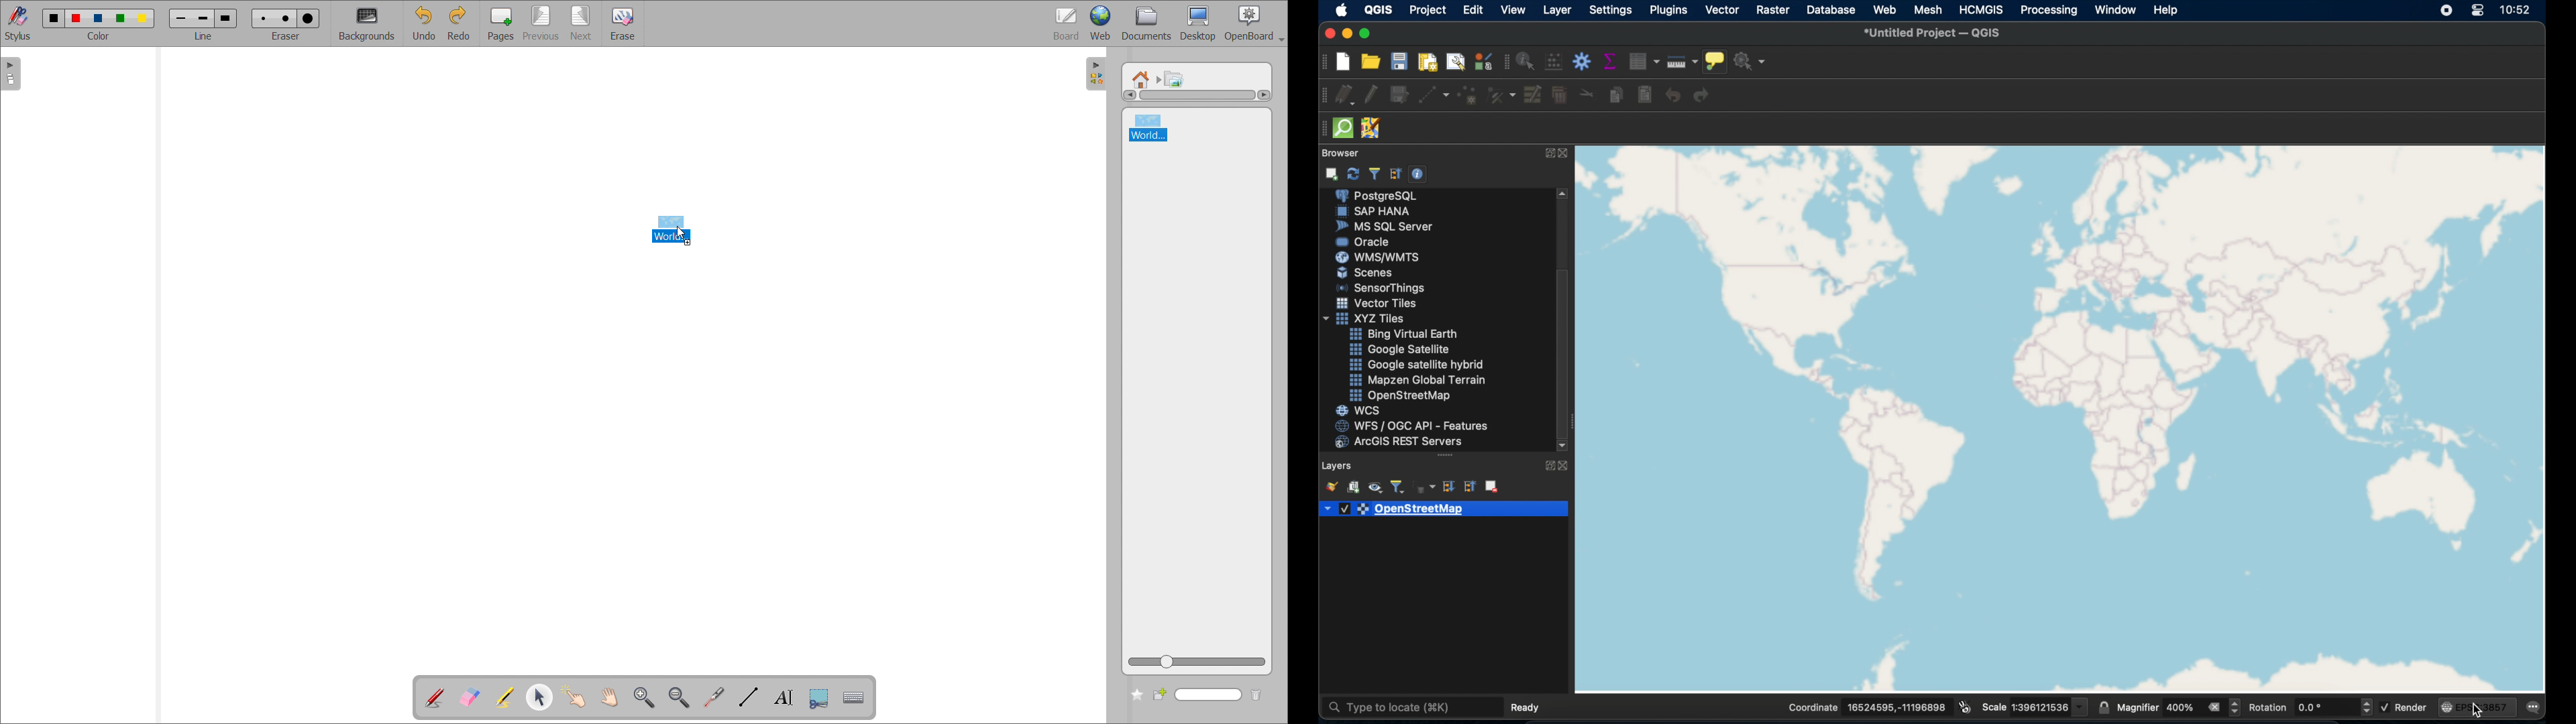 The image size is (2576, 728). What do you see at coordinates (1419, 381) in the screenshot?
I see `mapzen global terrain` at bounding box center [1419, 381].